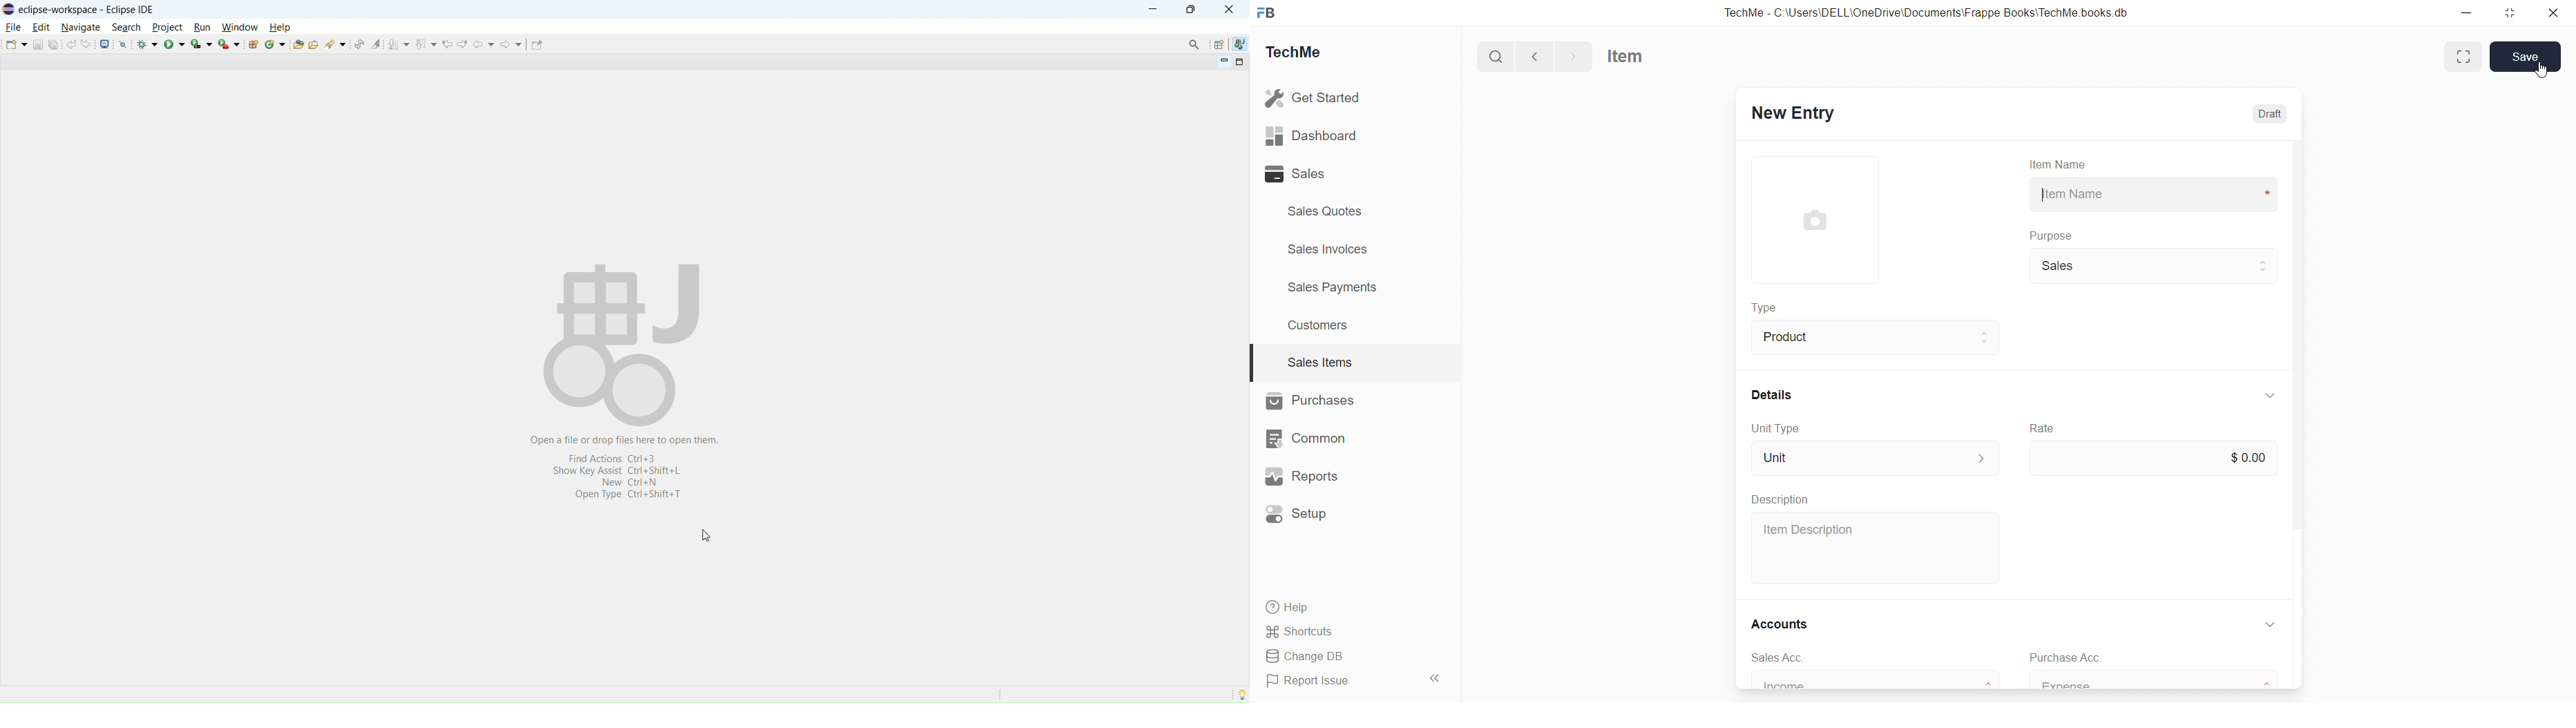 The height and width of the screenshot is (728, 2576). I want to click on maximize view, so click(1240, 62).